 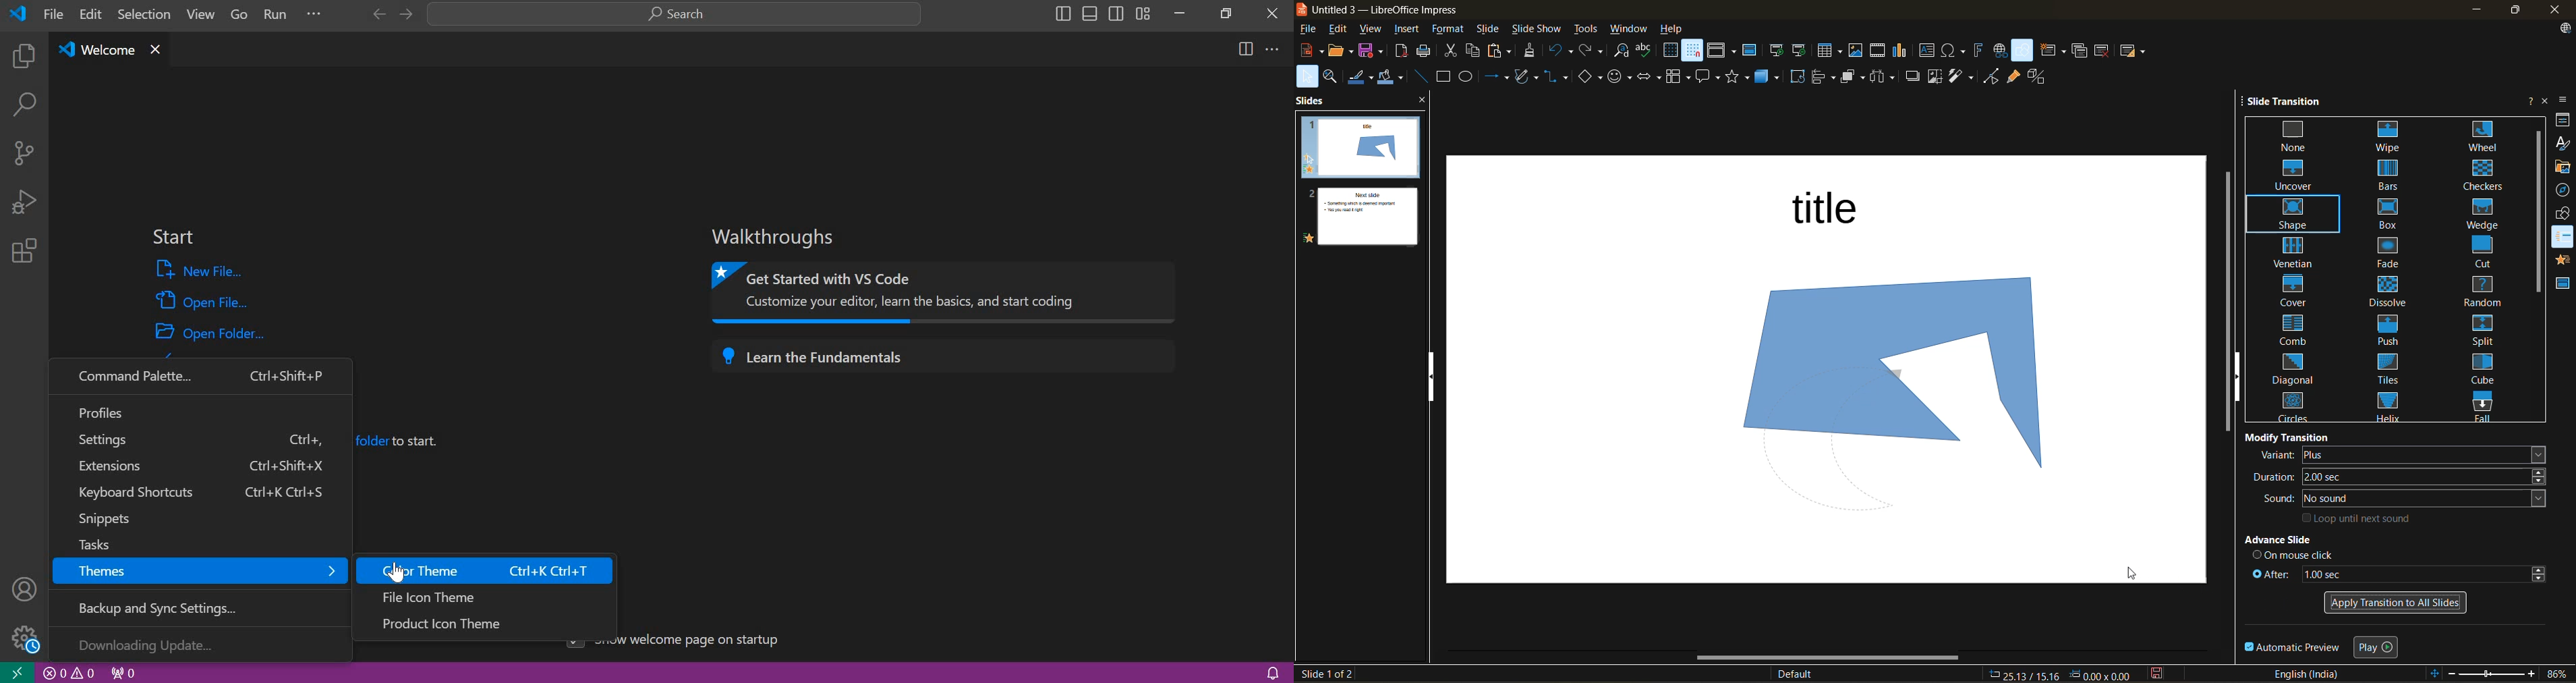 What do you see at coordinates (1302, 9) in the screenshot?
I see `logo` at bounding box center [1302, 9].